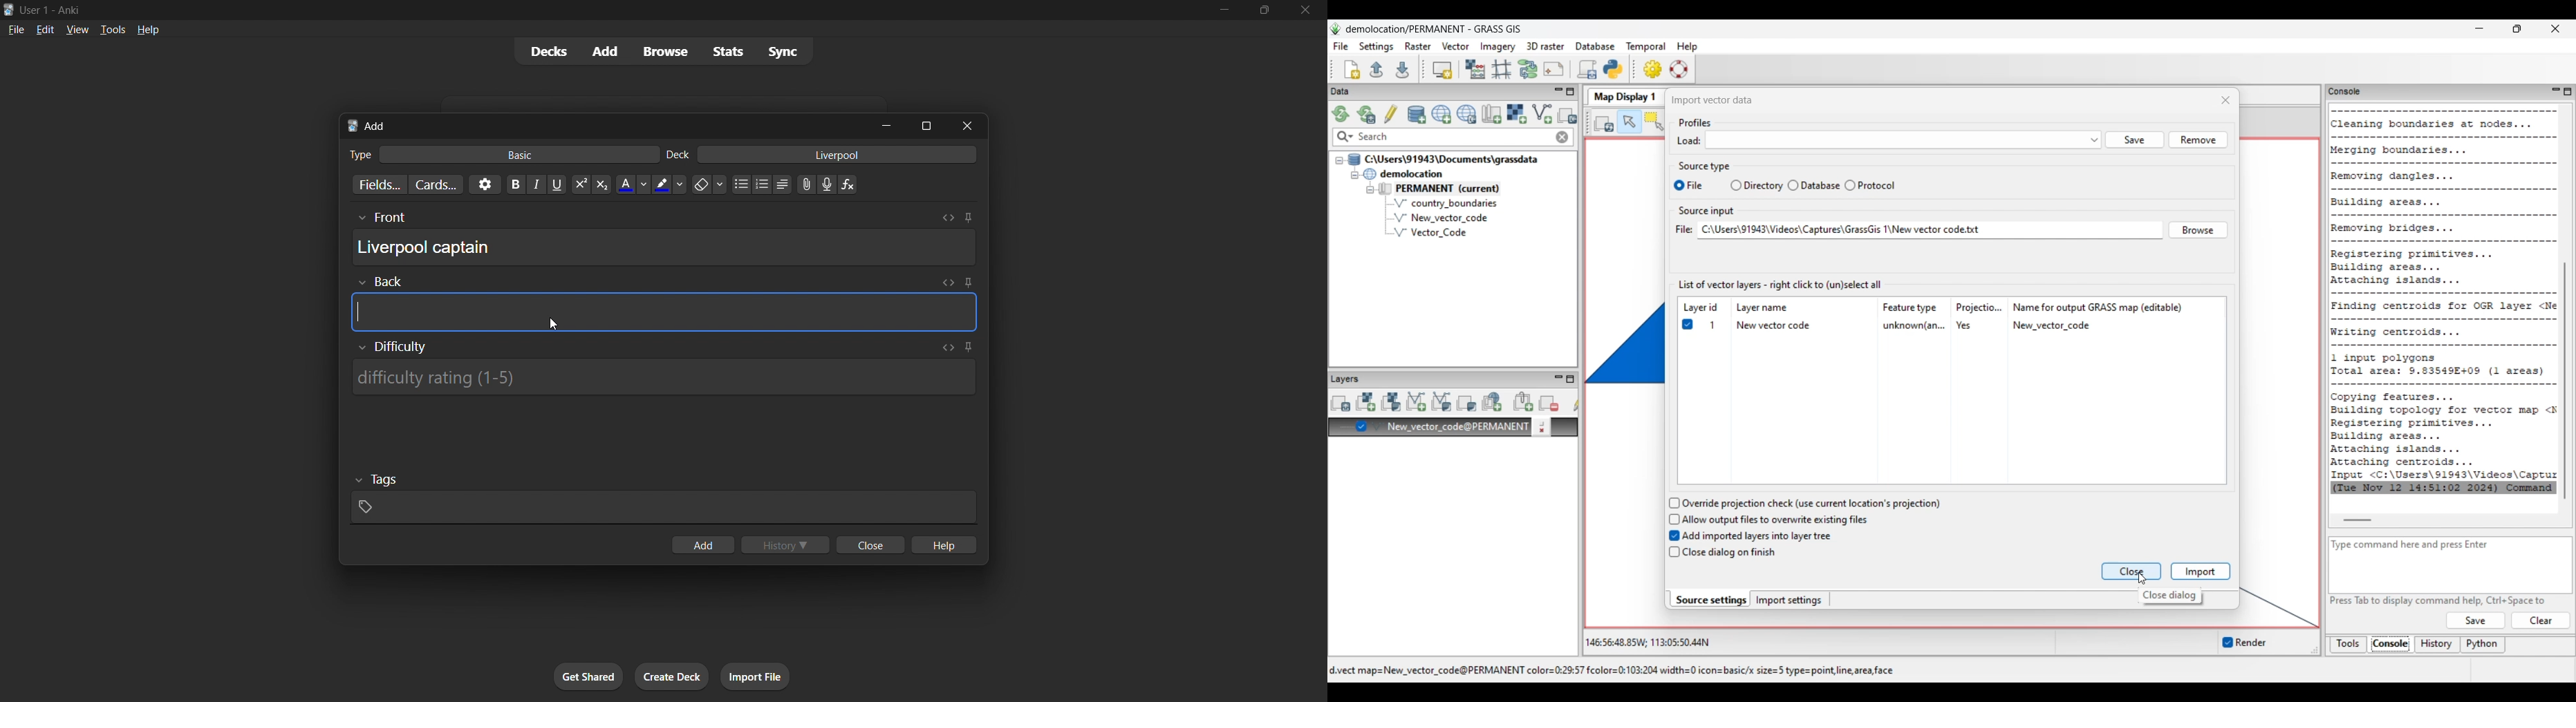 The height and width of the screenshot is (728, 2576). I want to click on close, so click(870, 544).